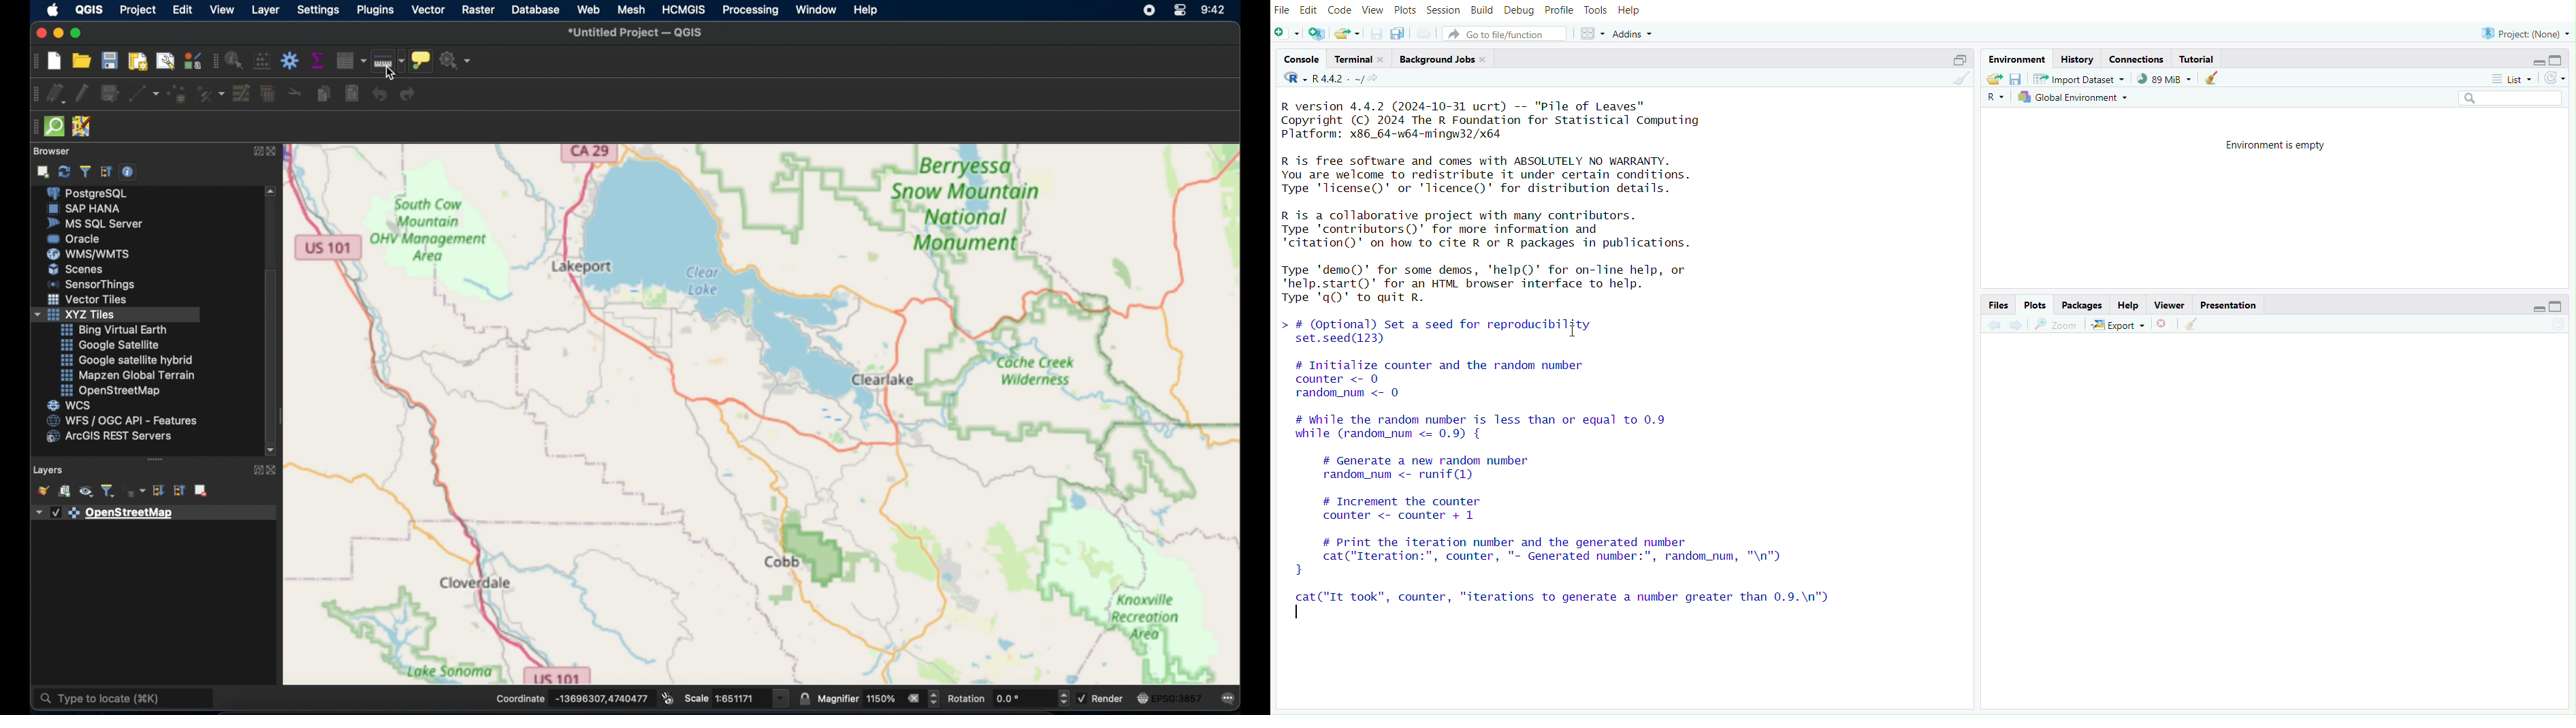 The image size is (2576, 728). Describe the element at coordinates (2123, 324) in the screenshot. I see `Export` at that location.